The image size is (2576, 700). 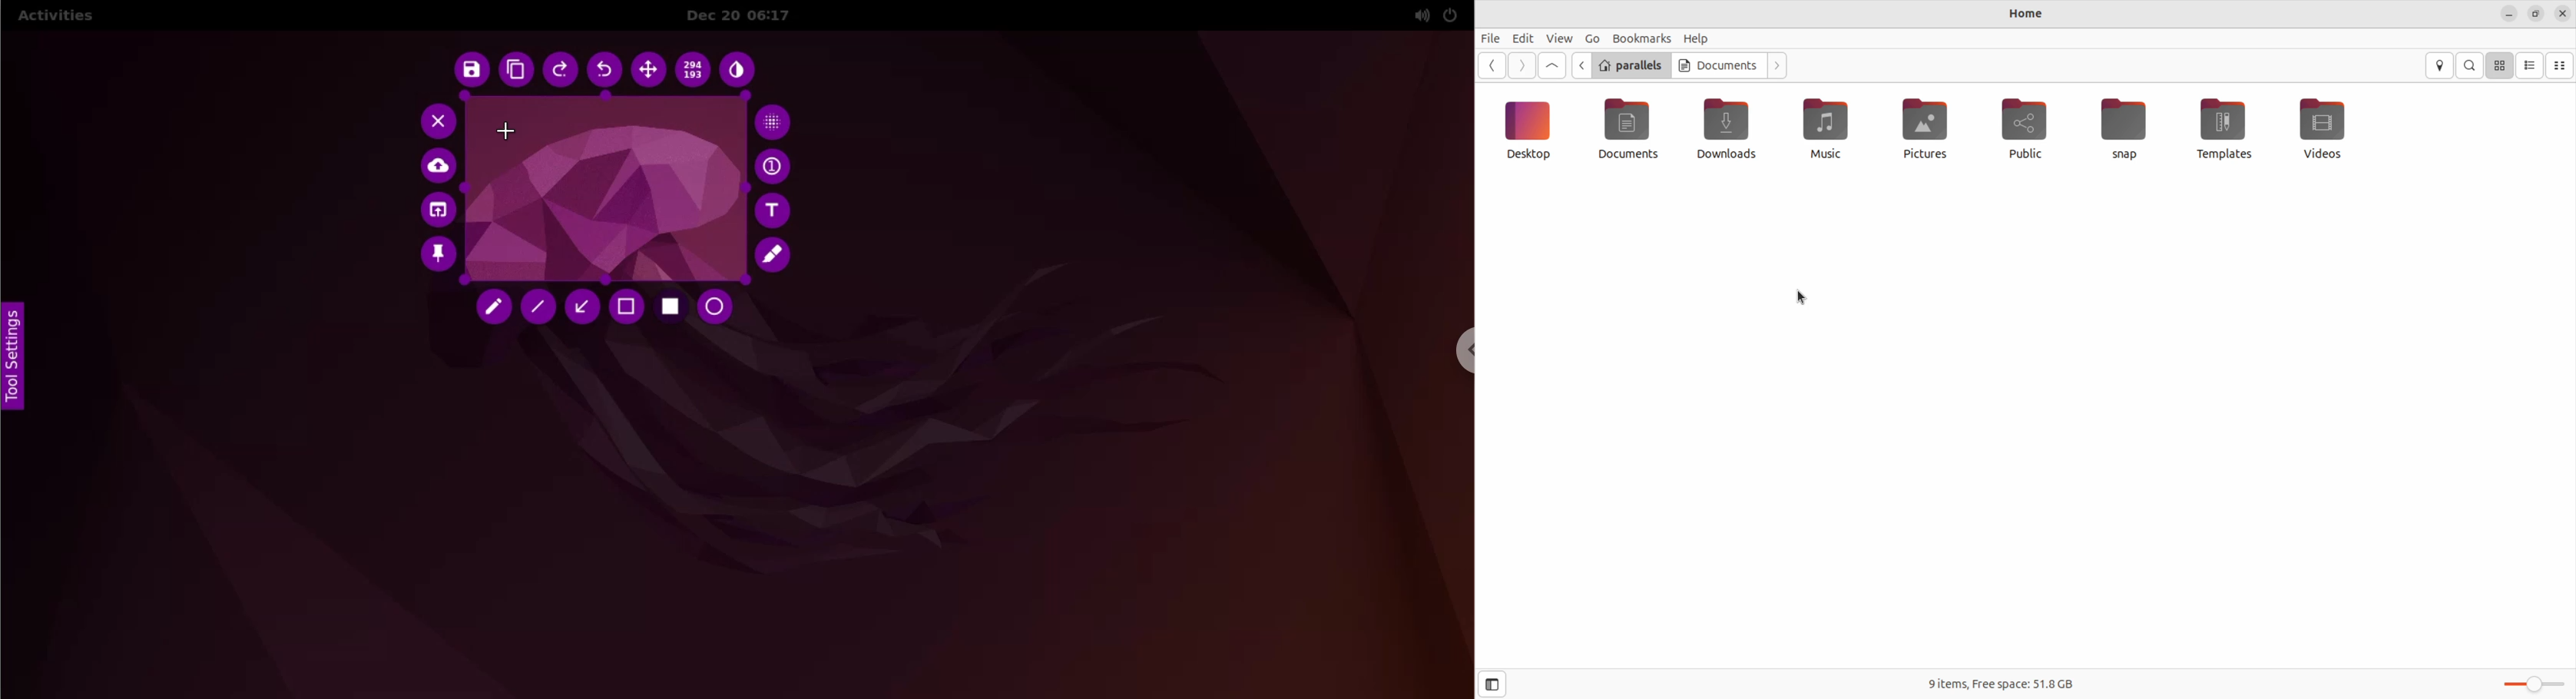 I want to click on desktop, so click(x=2124, y=129).